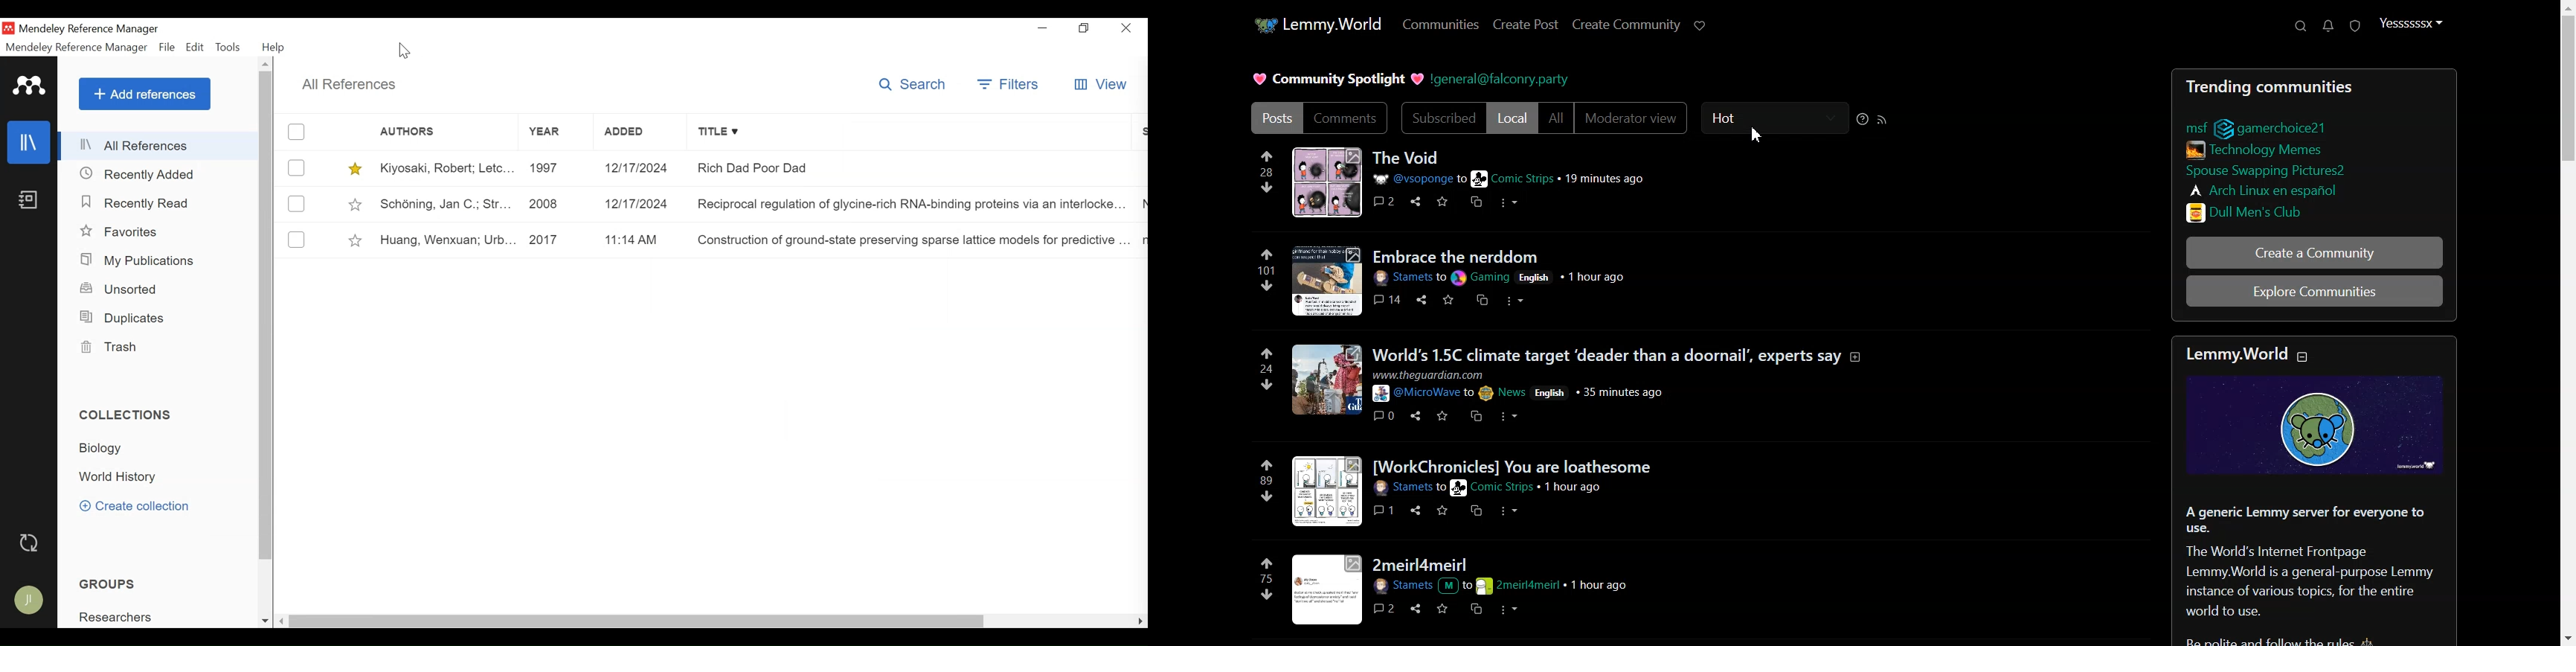  Describe the element at coordinates (443, 168) in the screenshot. I see `Kiyosaki, Robert; Letc...` at that location.